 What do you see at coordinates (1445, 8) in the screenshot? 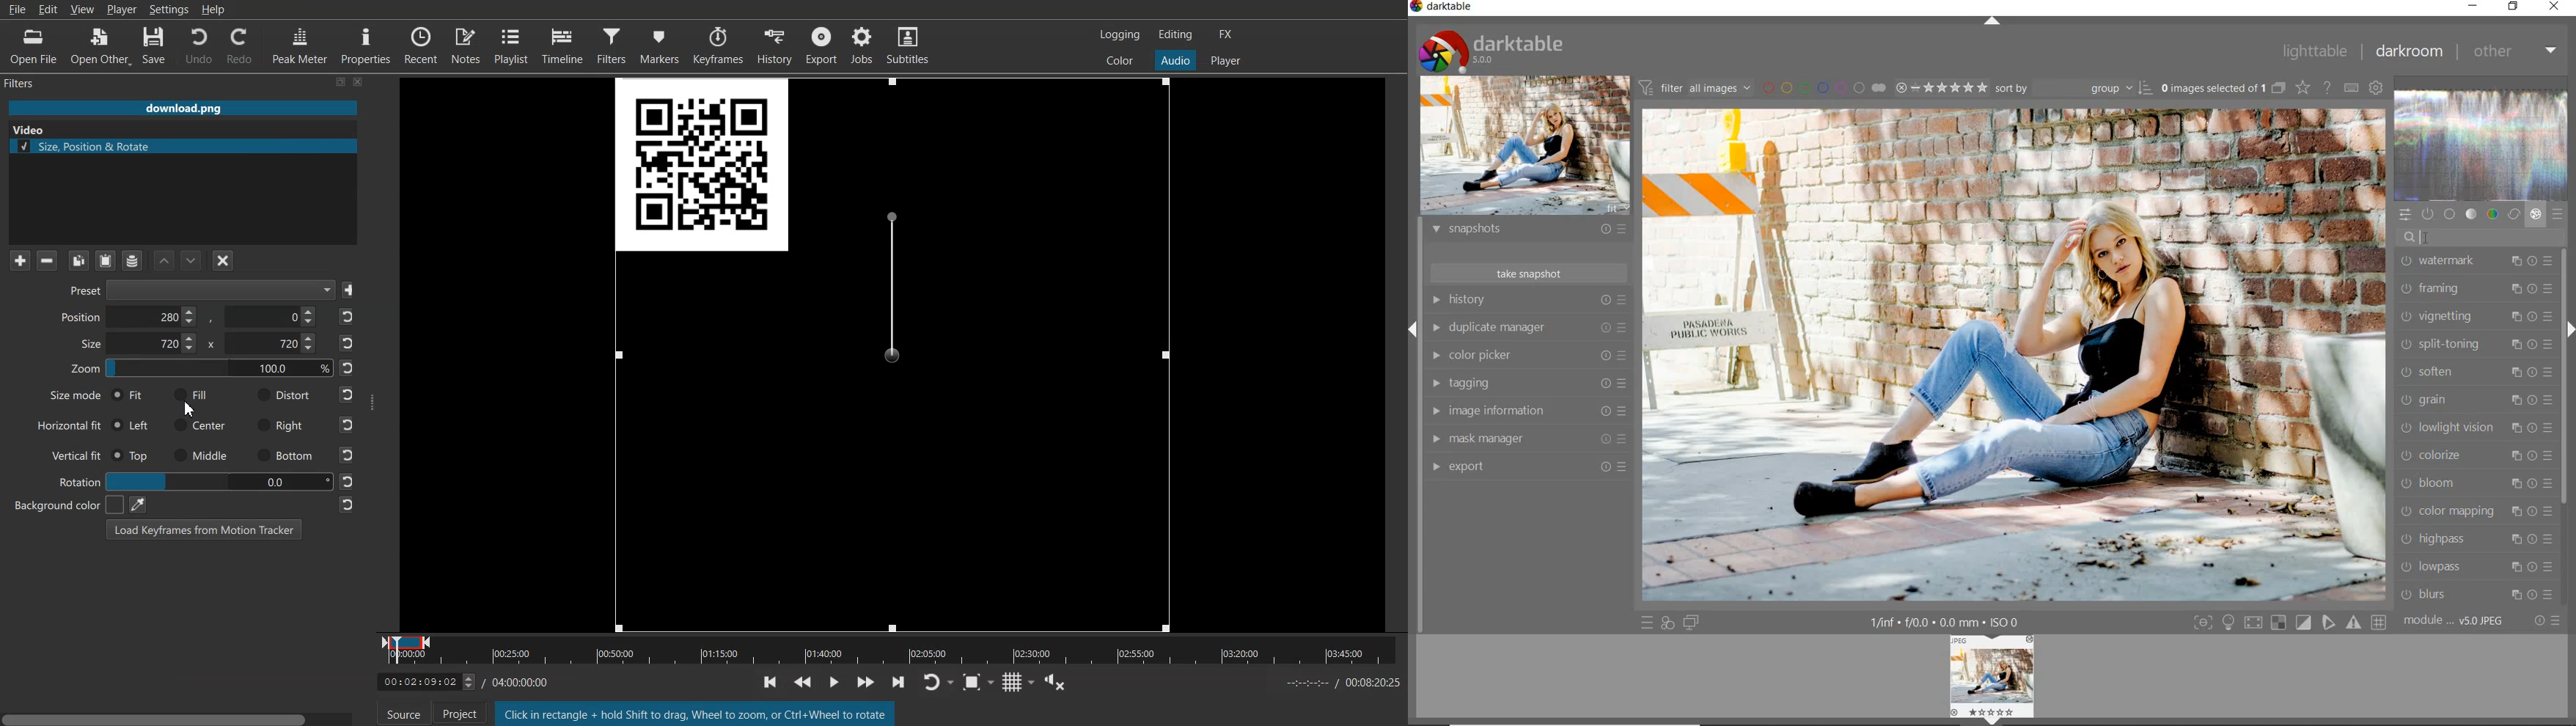
I see `system name` at bounding box center [1445, 8].